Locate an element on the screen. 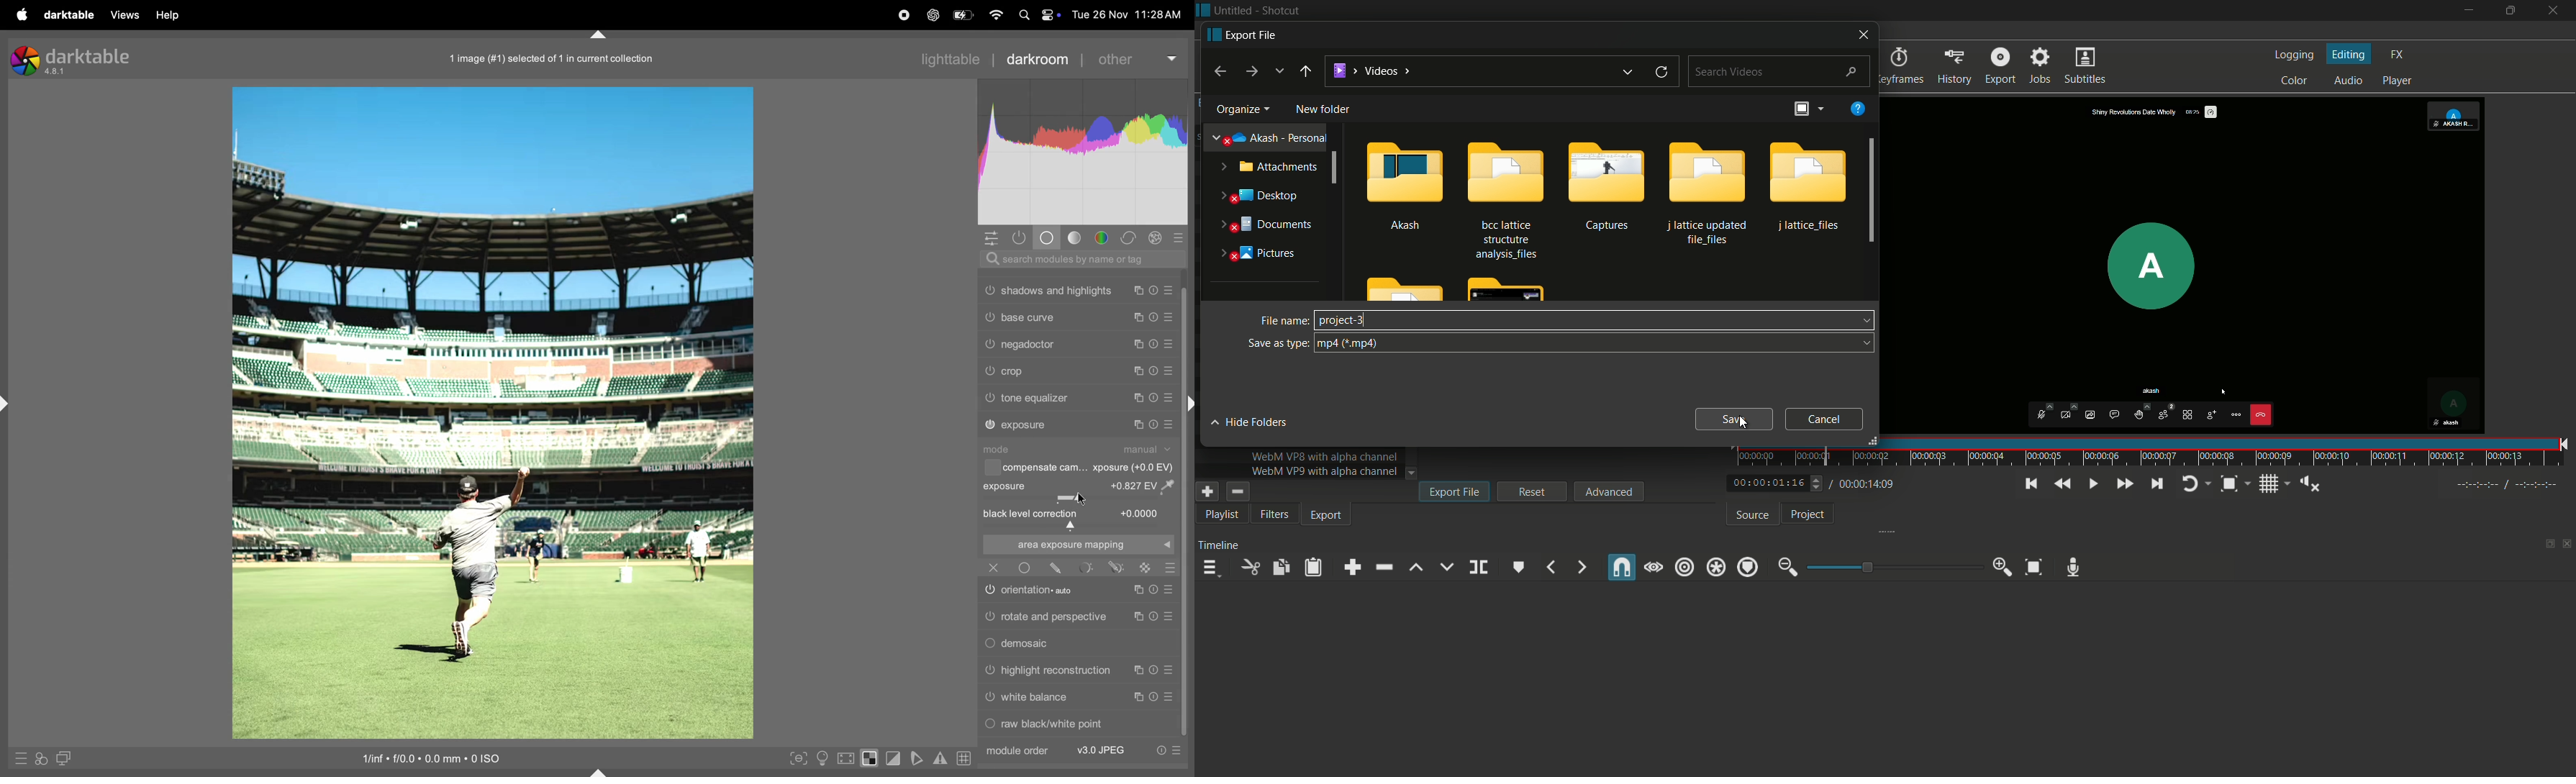 Image resolution: width=2576 pixels, height=784 pixels. text is located at coordinates (1325, 471).